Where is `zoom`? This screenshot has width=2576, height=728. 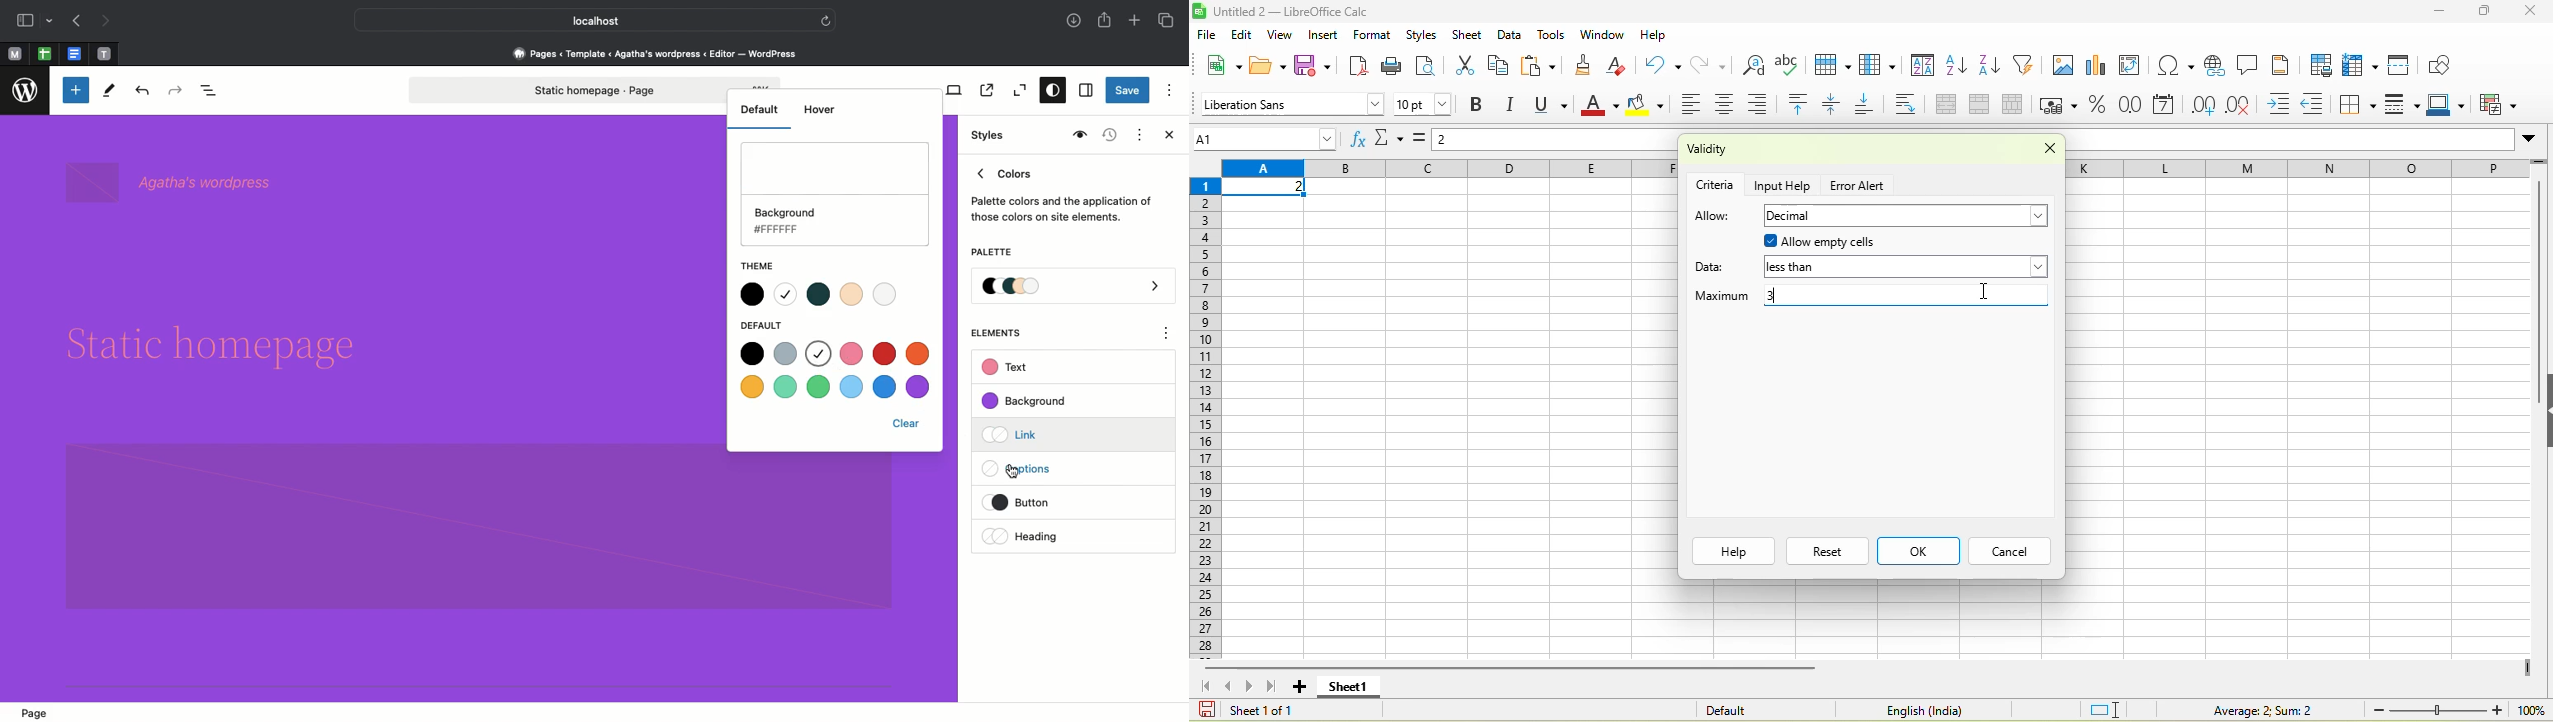
zoom is located at coordinates (2438, 709).